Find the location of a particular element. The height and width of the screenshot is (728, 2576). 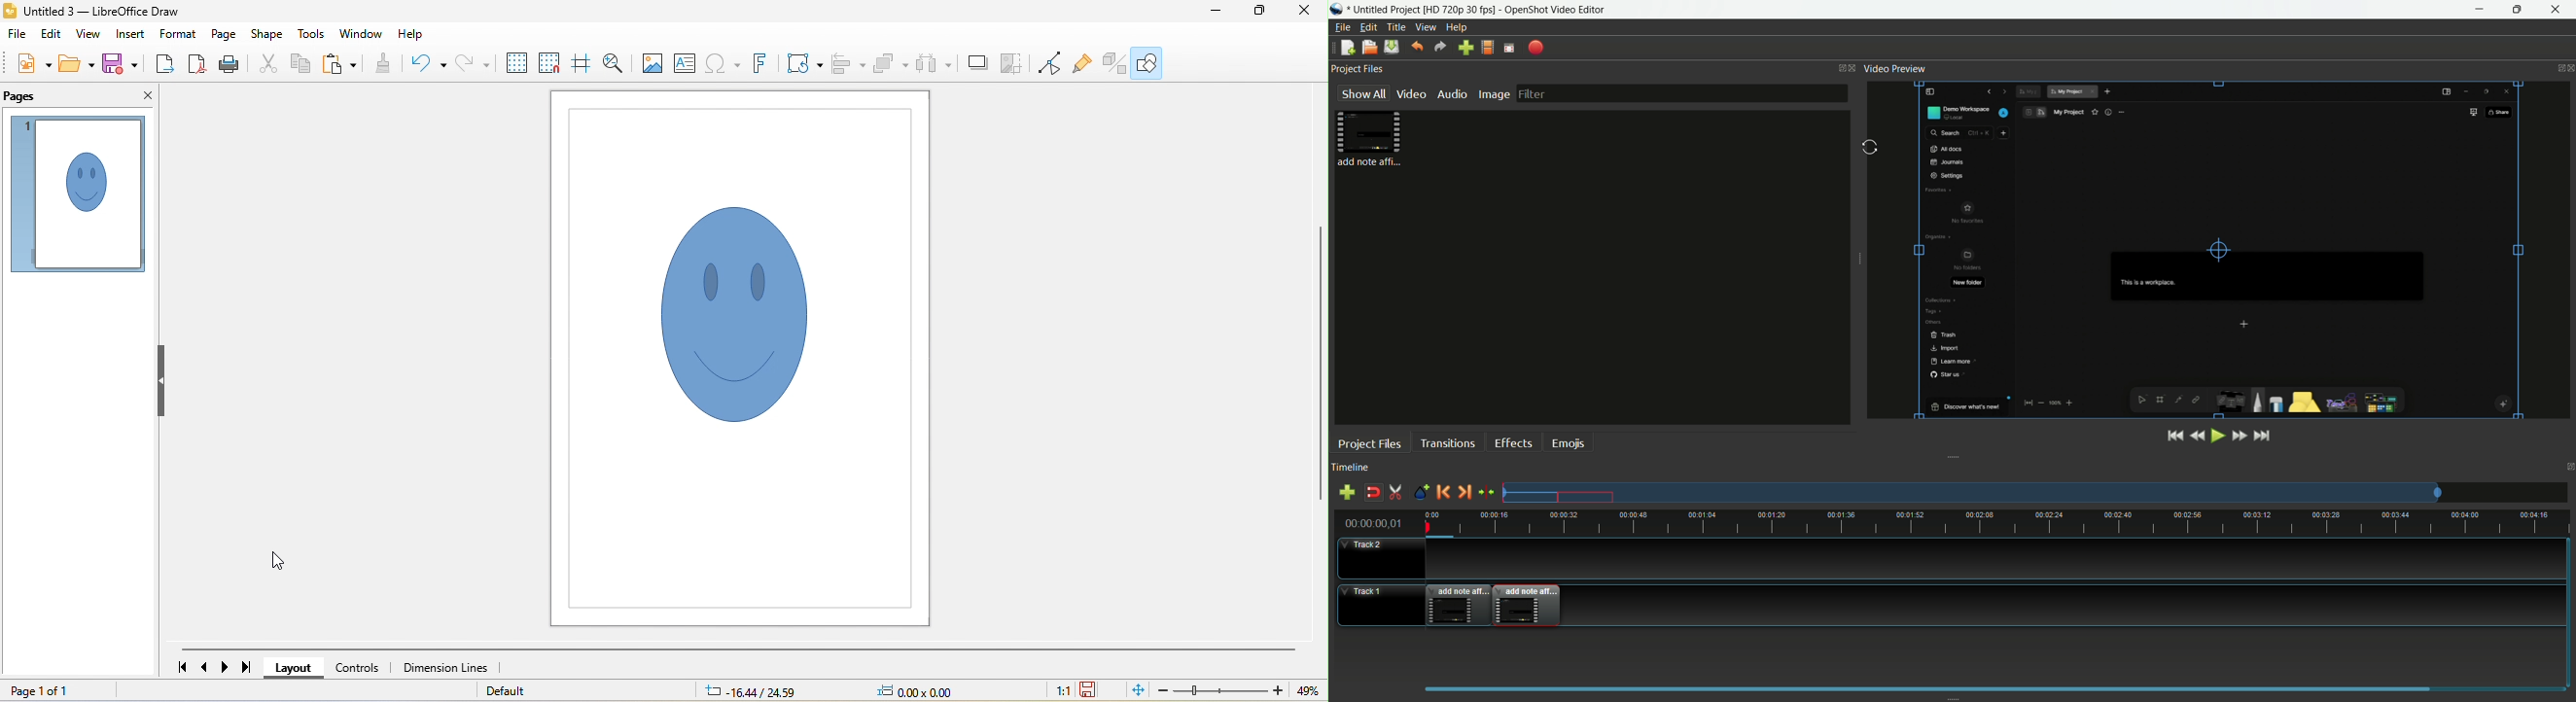

view is located at coordinates (87, 34).